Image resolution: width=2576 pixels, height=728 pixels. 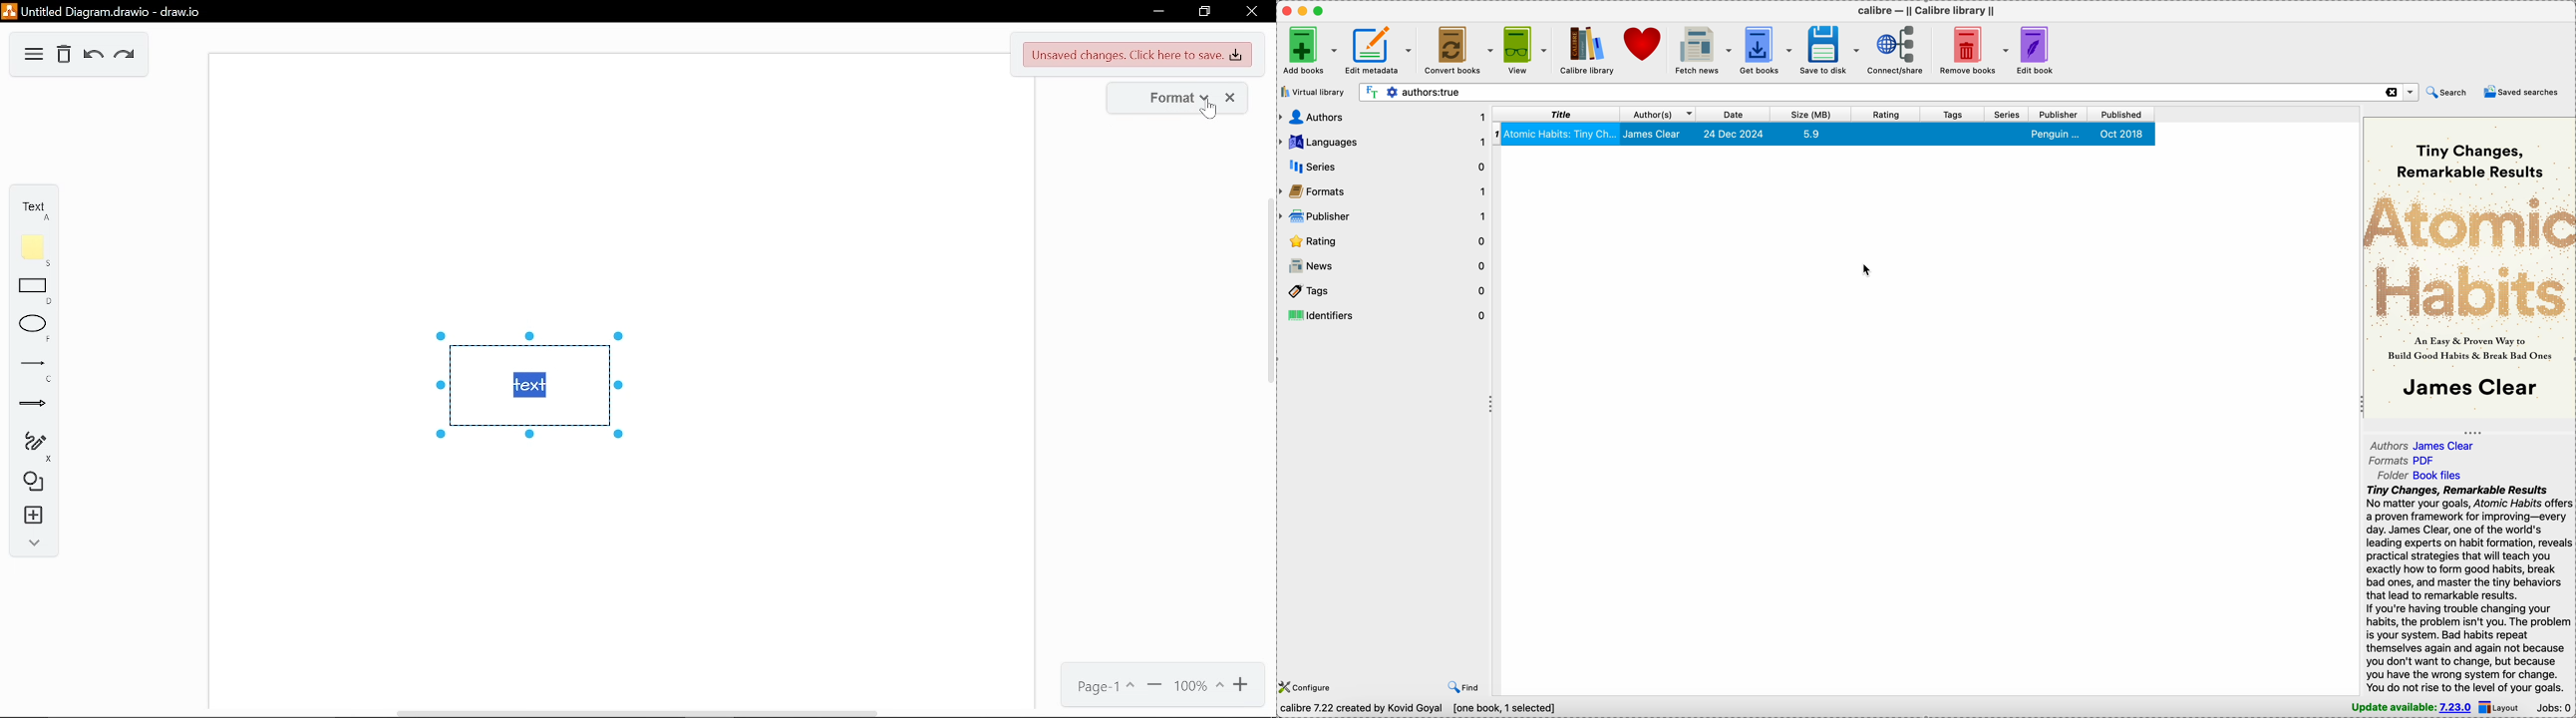 What do you see at coordinates (1155, 12) in the screenshot?
I see `minimize` at bounding box center [1155, 12].